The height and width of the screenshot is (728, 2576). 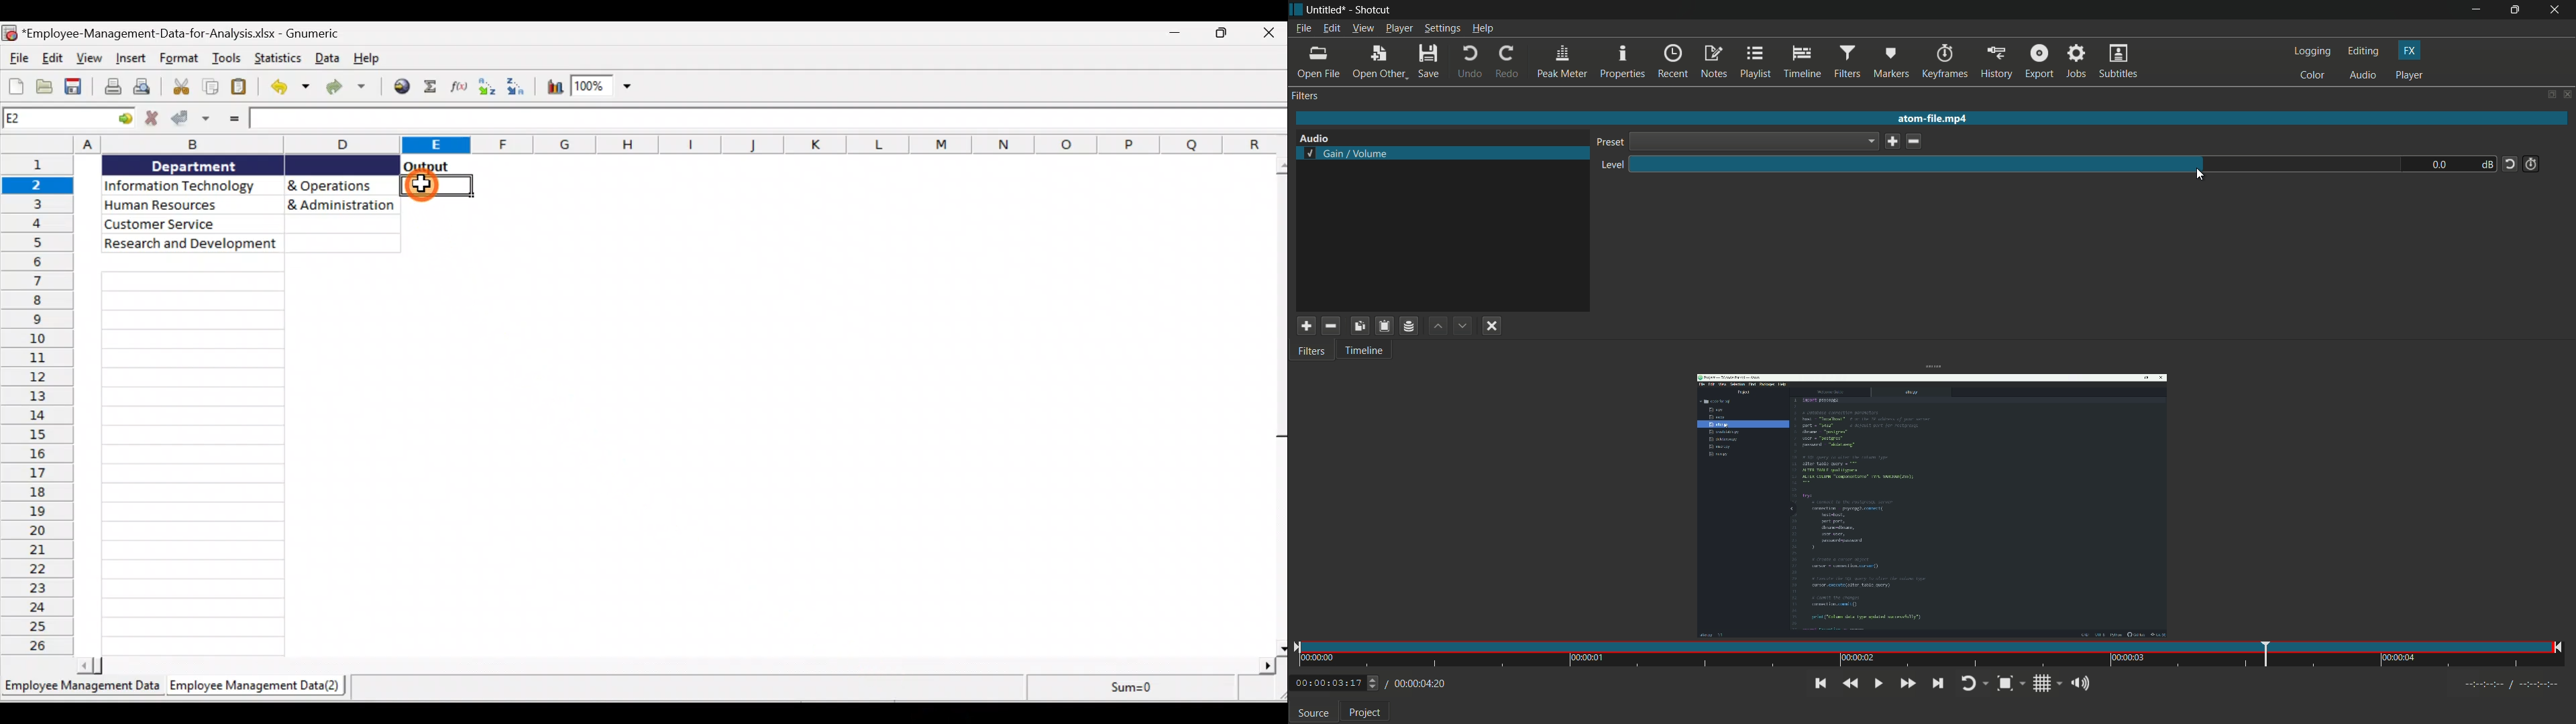 What do you see at coordinates (2364, 51) in the screenshot?
I see `editing` at bounding box center [2364, 51].